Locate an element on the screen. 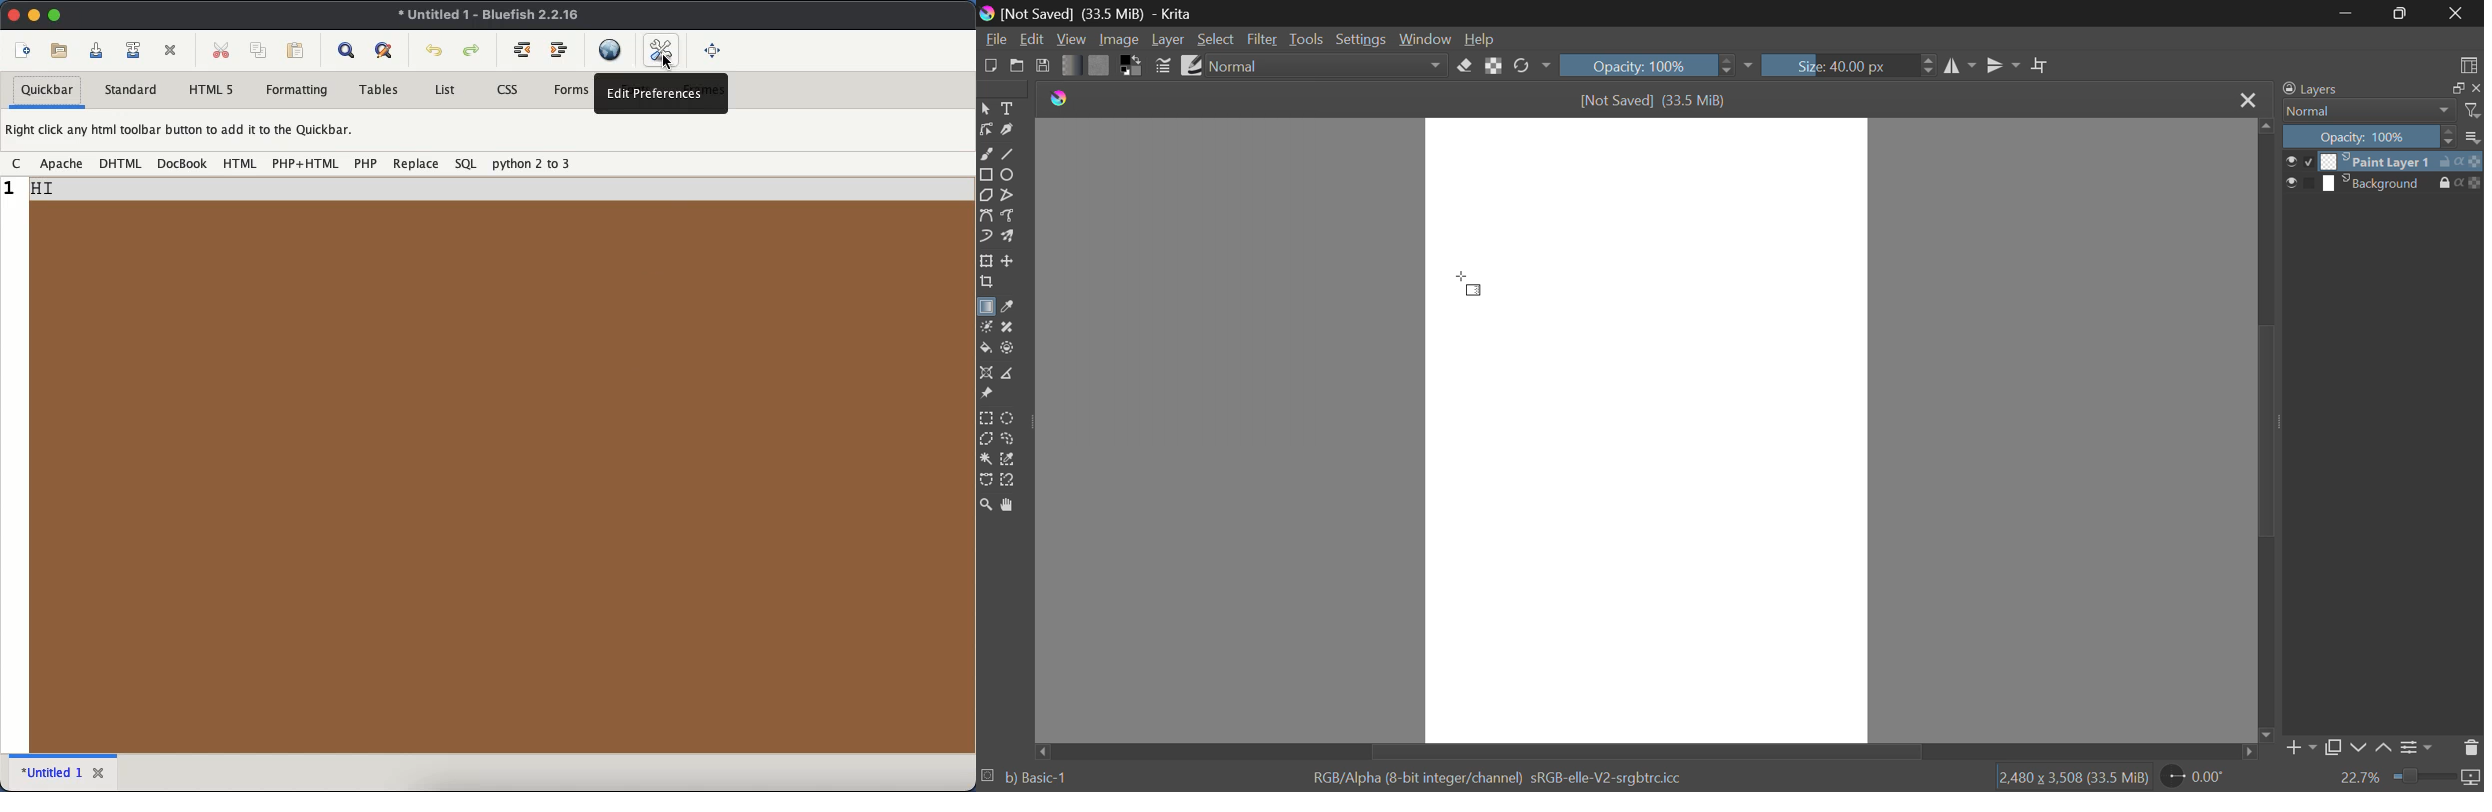 The width and height of the screenshot is (2492, 812). Delete Layer is located at coordinates (2472, 746).